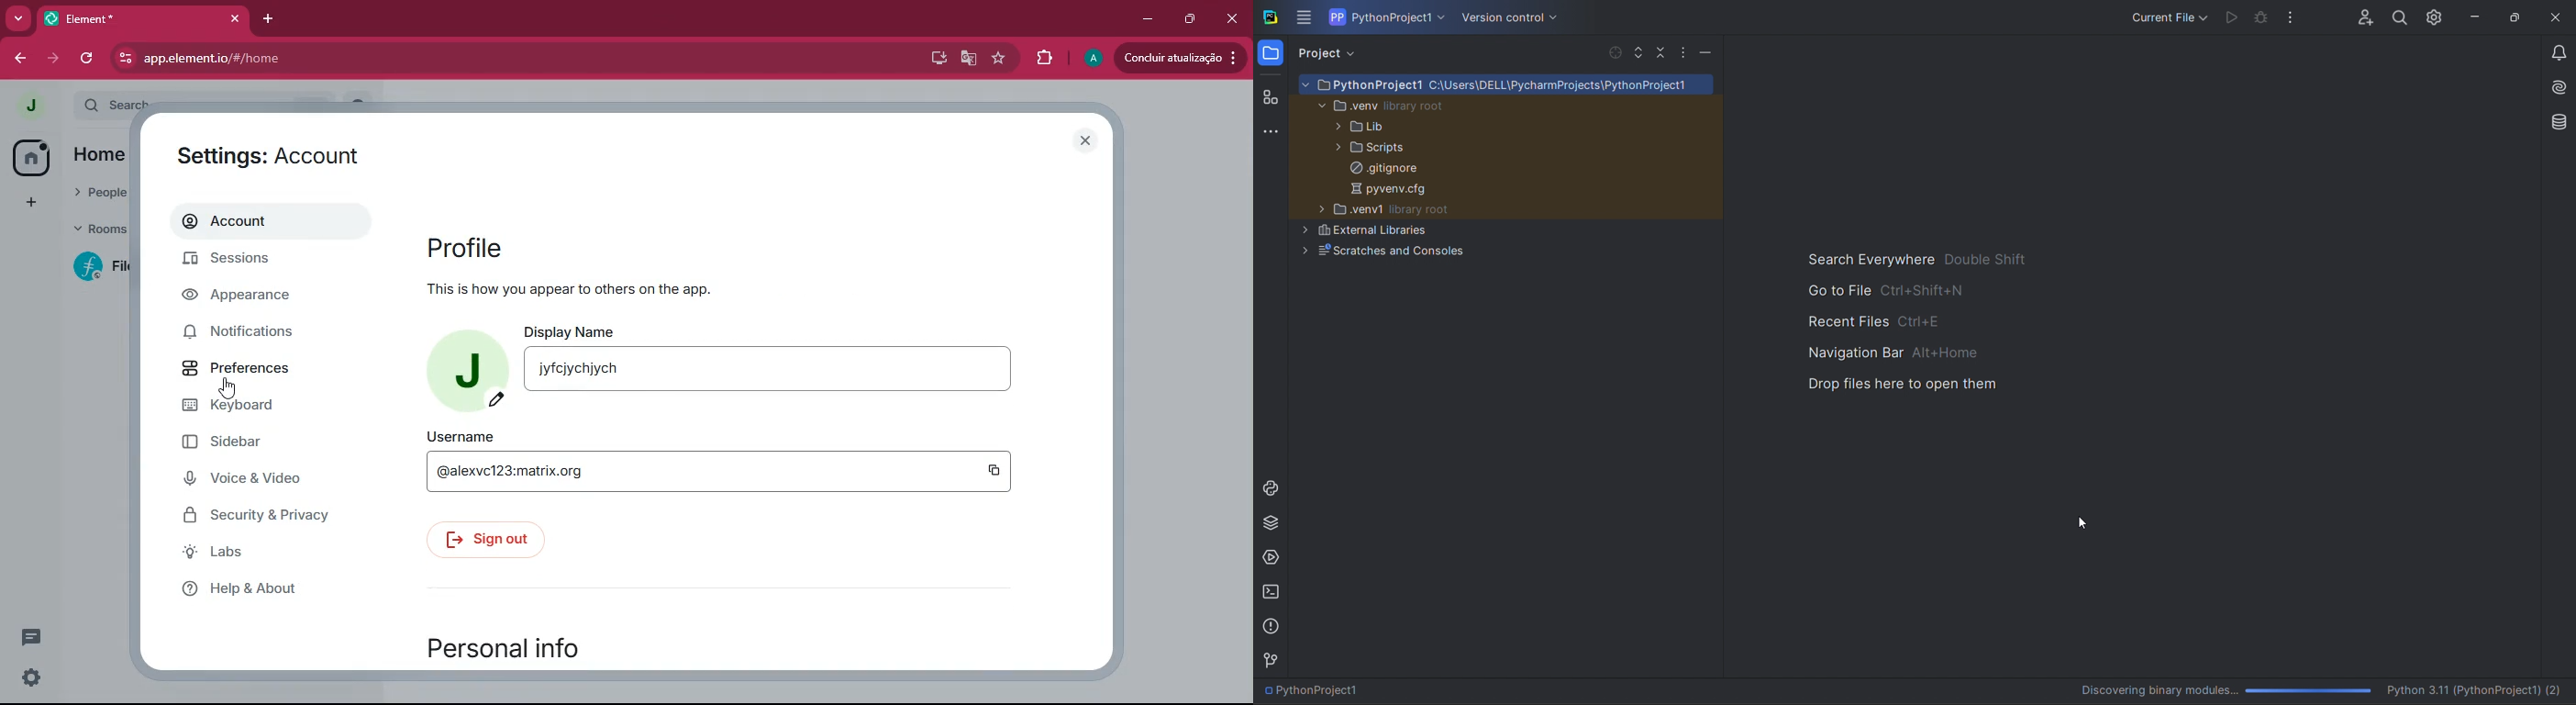  I want to click on debug, so click(2262, 19).